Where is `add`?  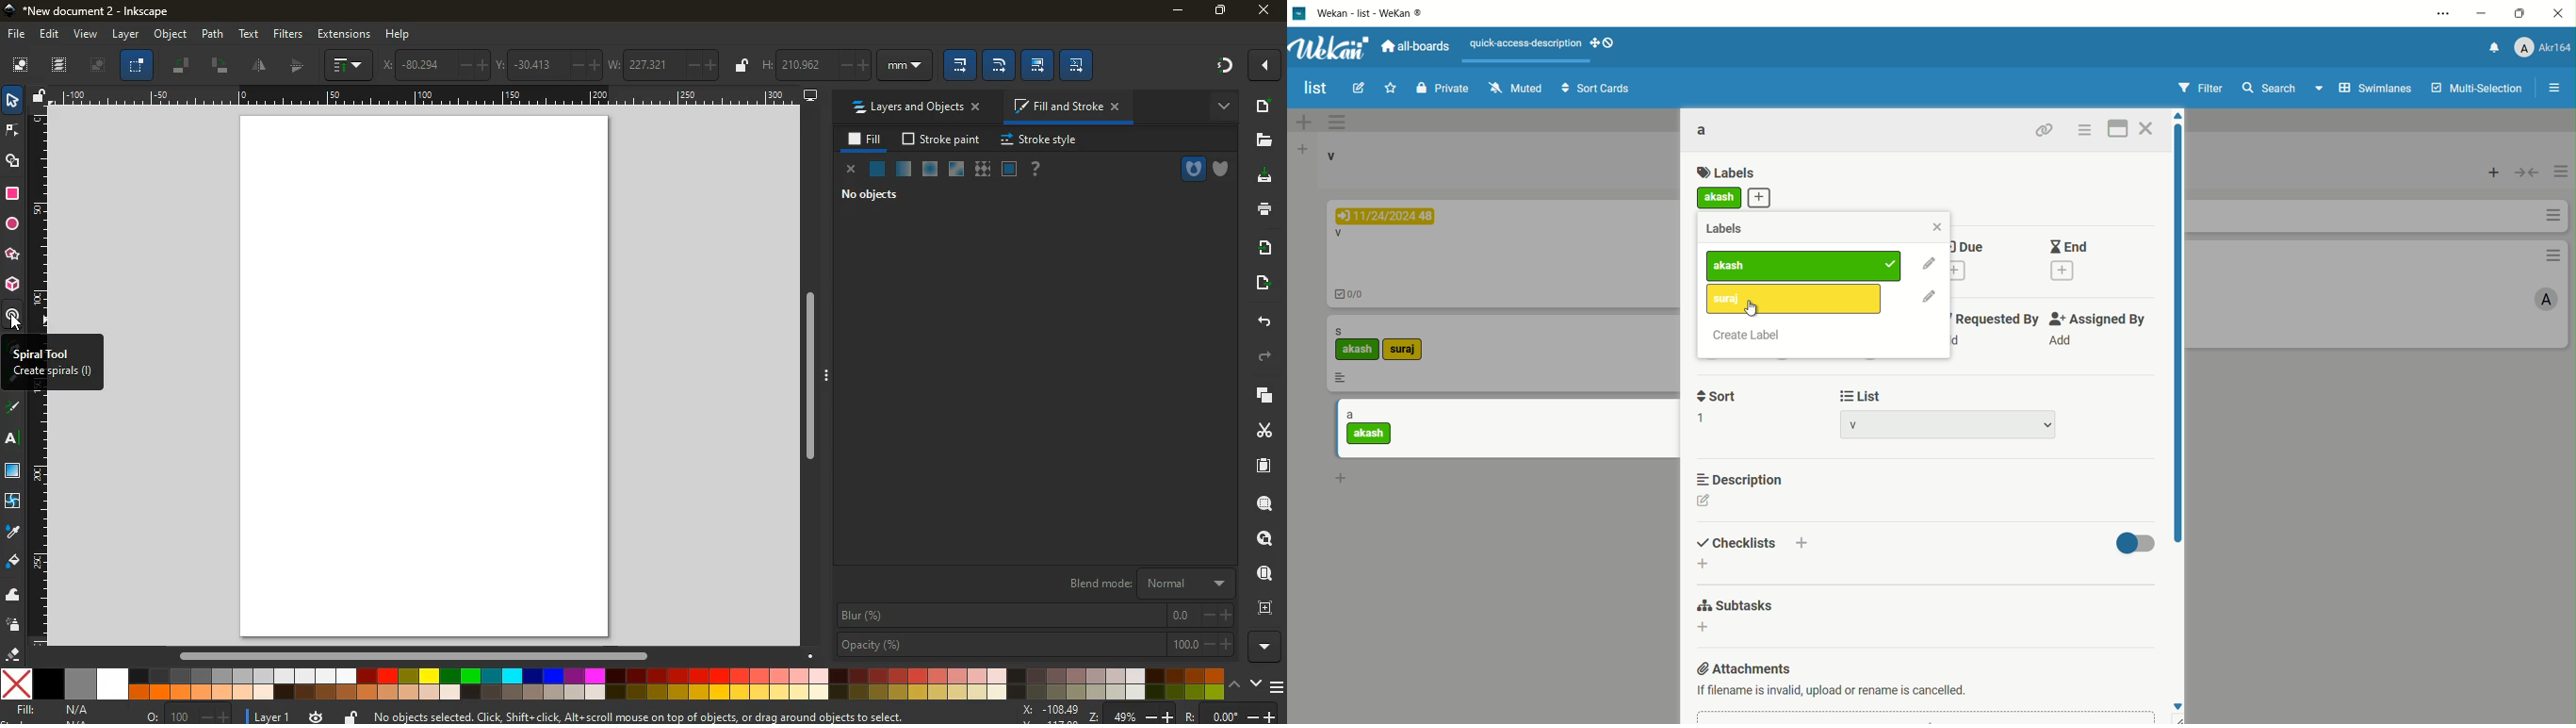 add is located at coordinates (2495, 173).